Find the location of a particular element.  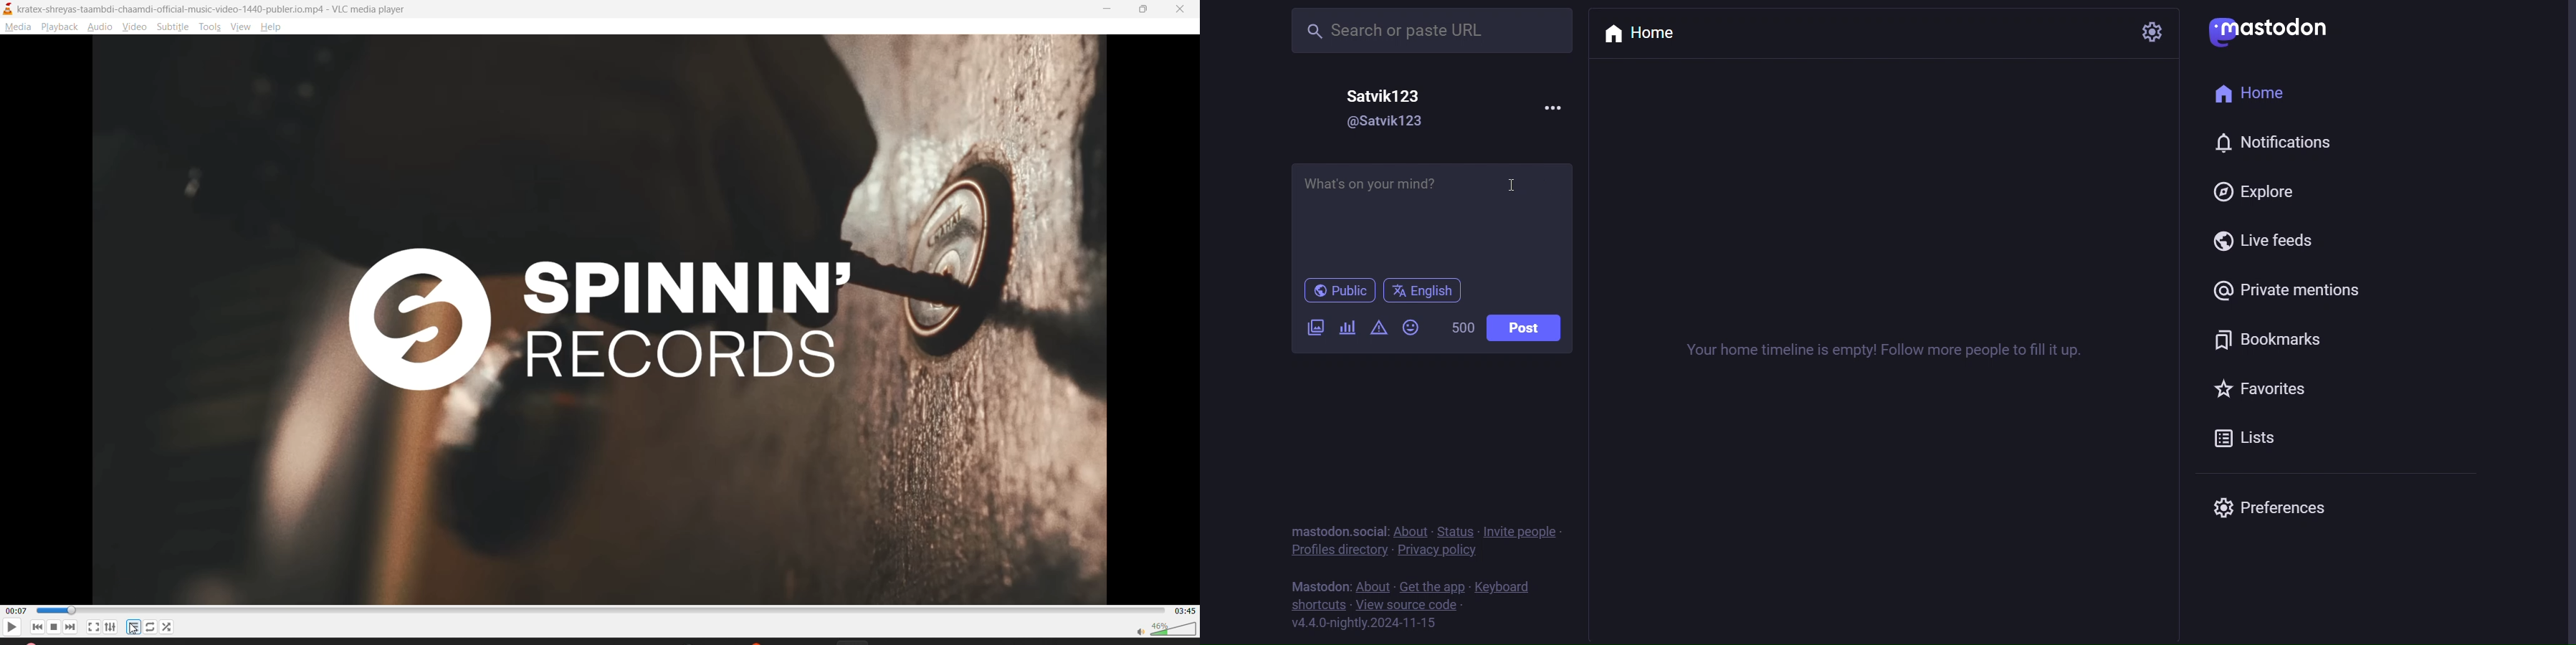

live feed is located at coordinates (2270, 242).